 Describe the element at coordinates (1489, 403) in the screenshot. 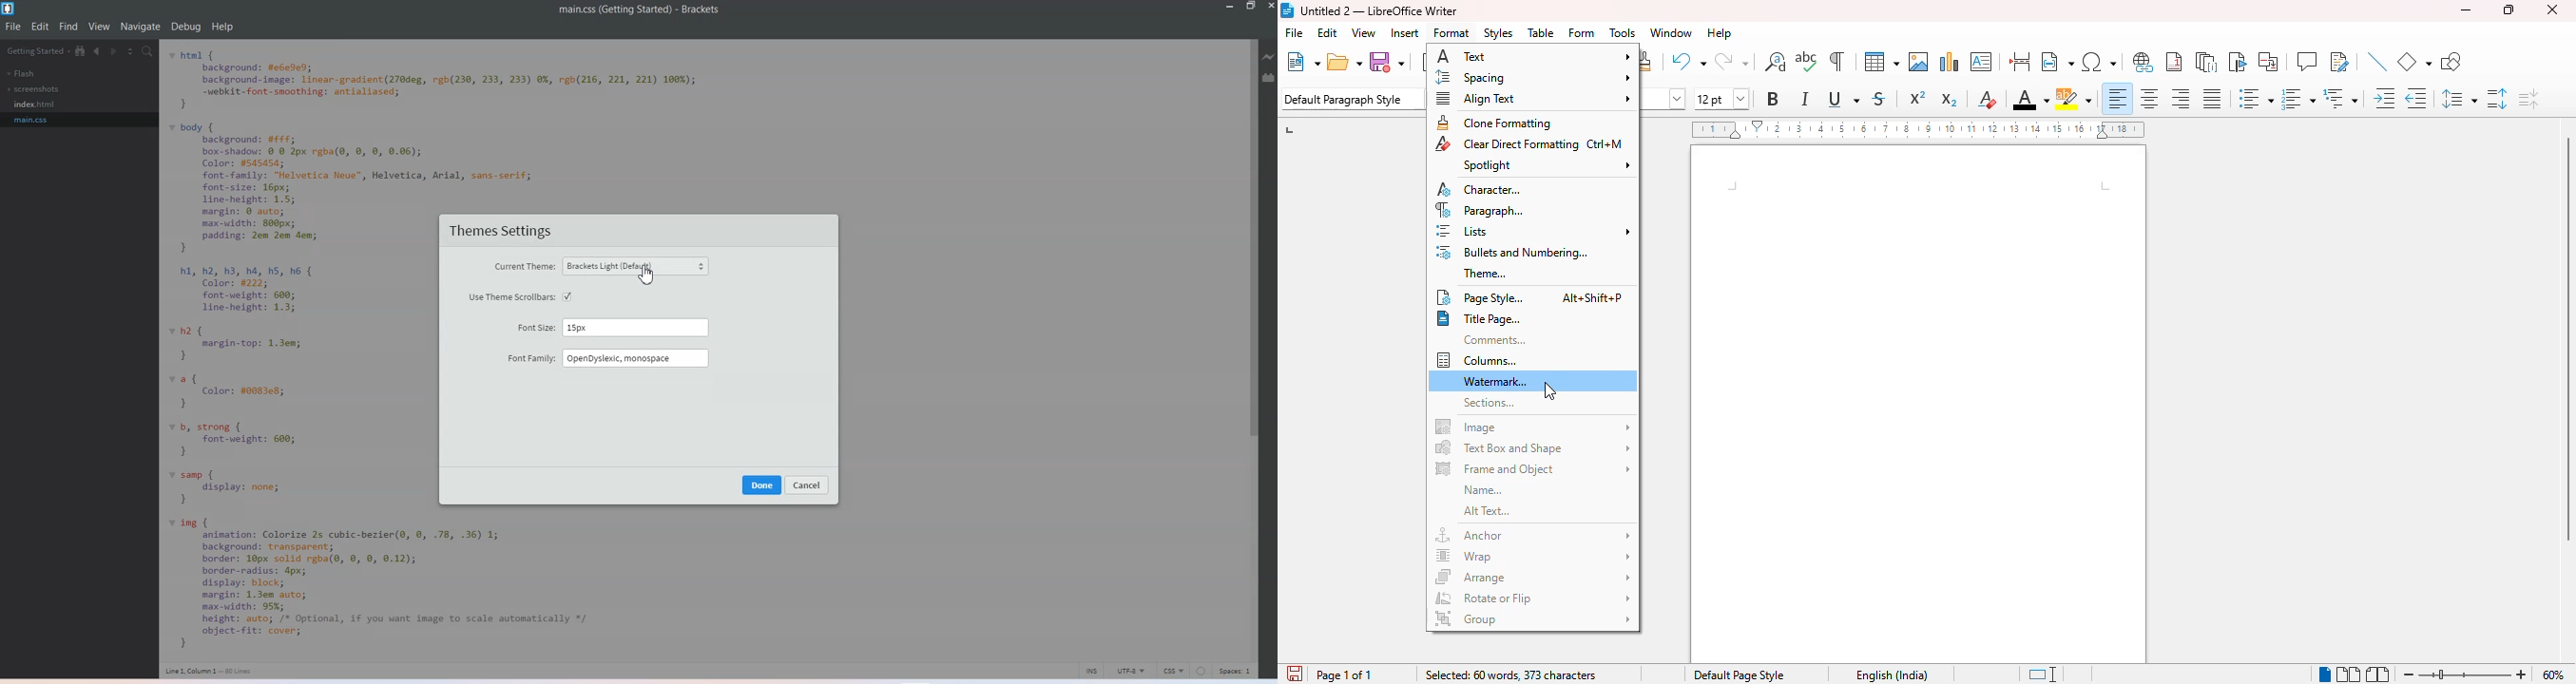

I see `sections` at that location.